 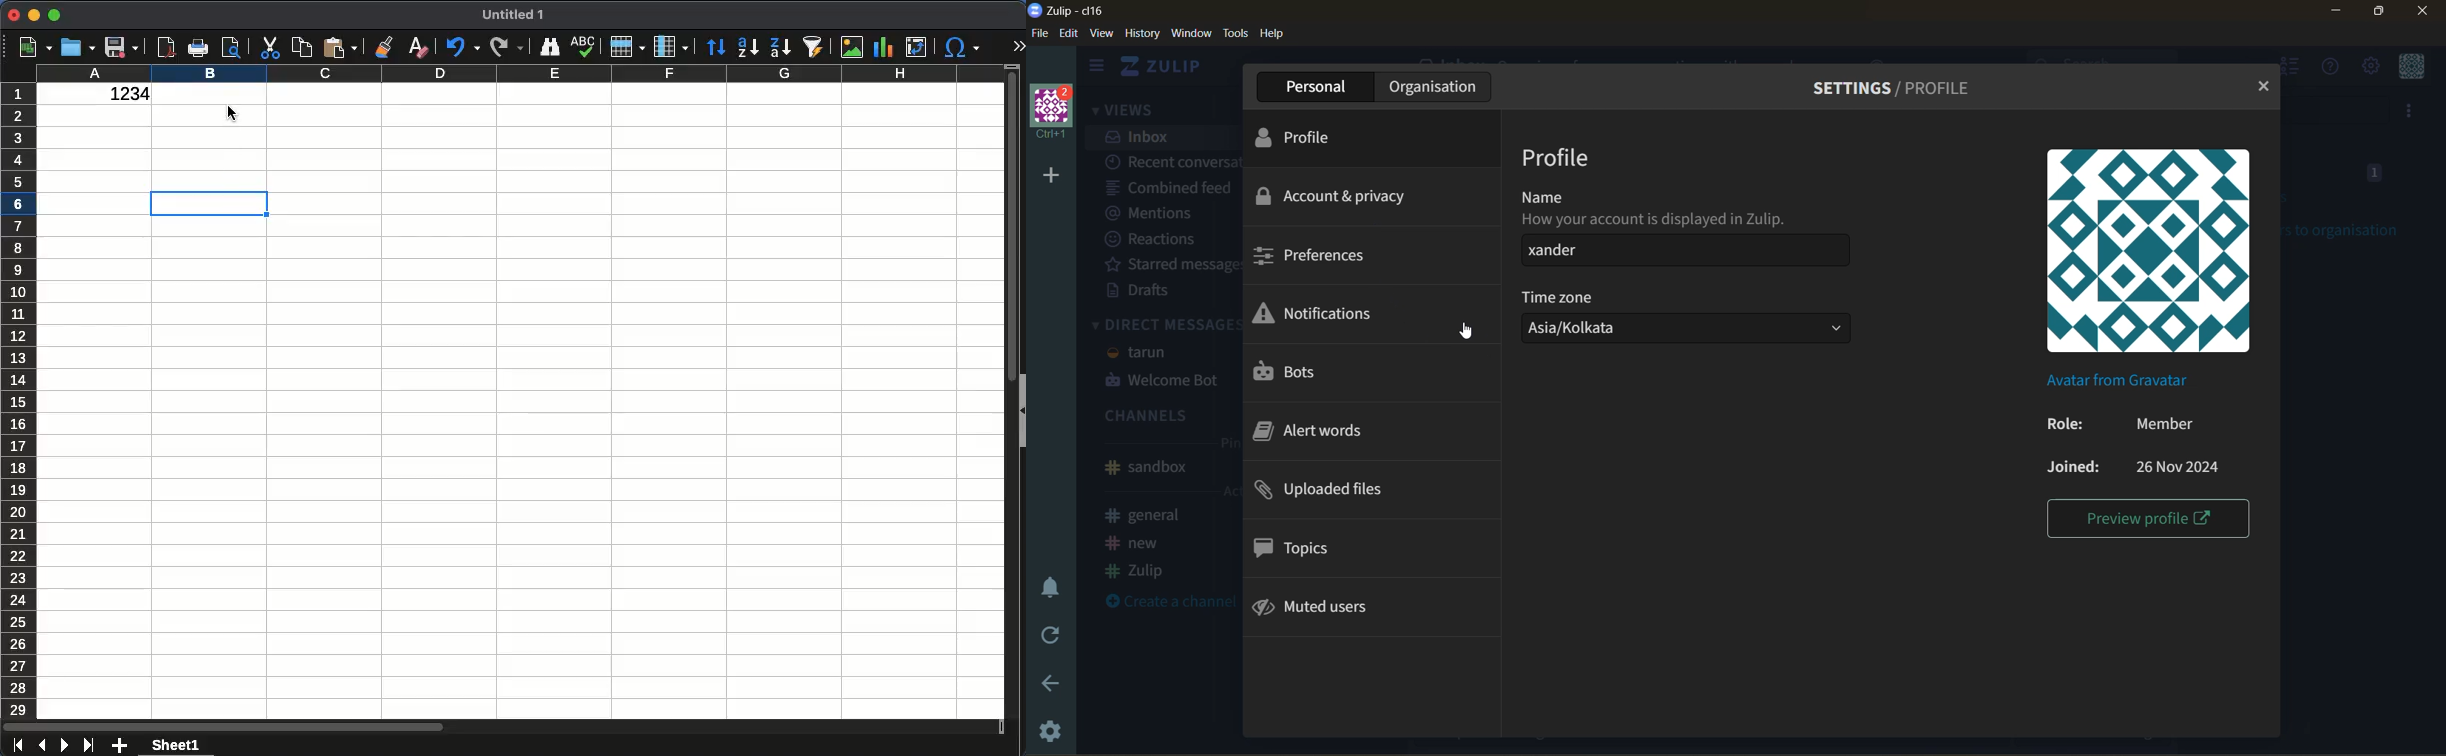 I want to click on chart, so click(x=883, y=48).